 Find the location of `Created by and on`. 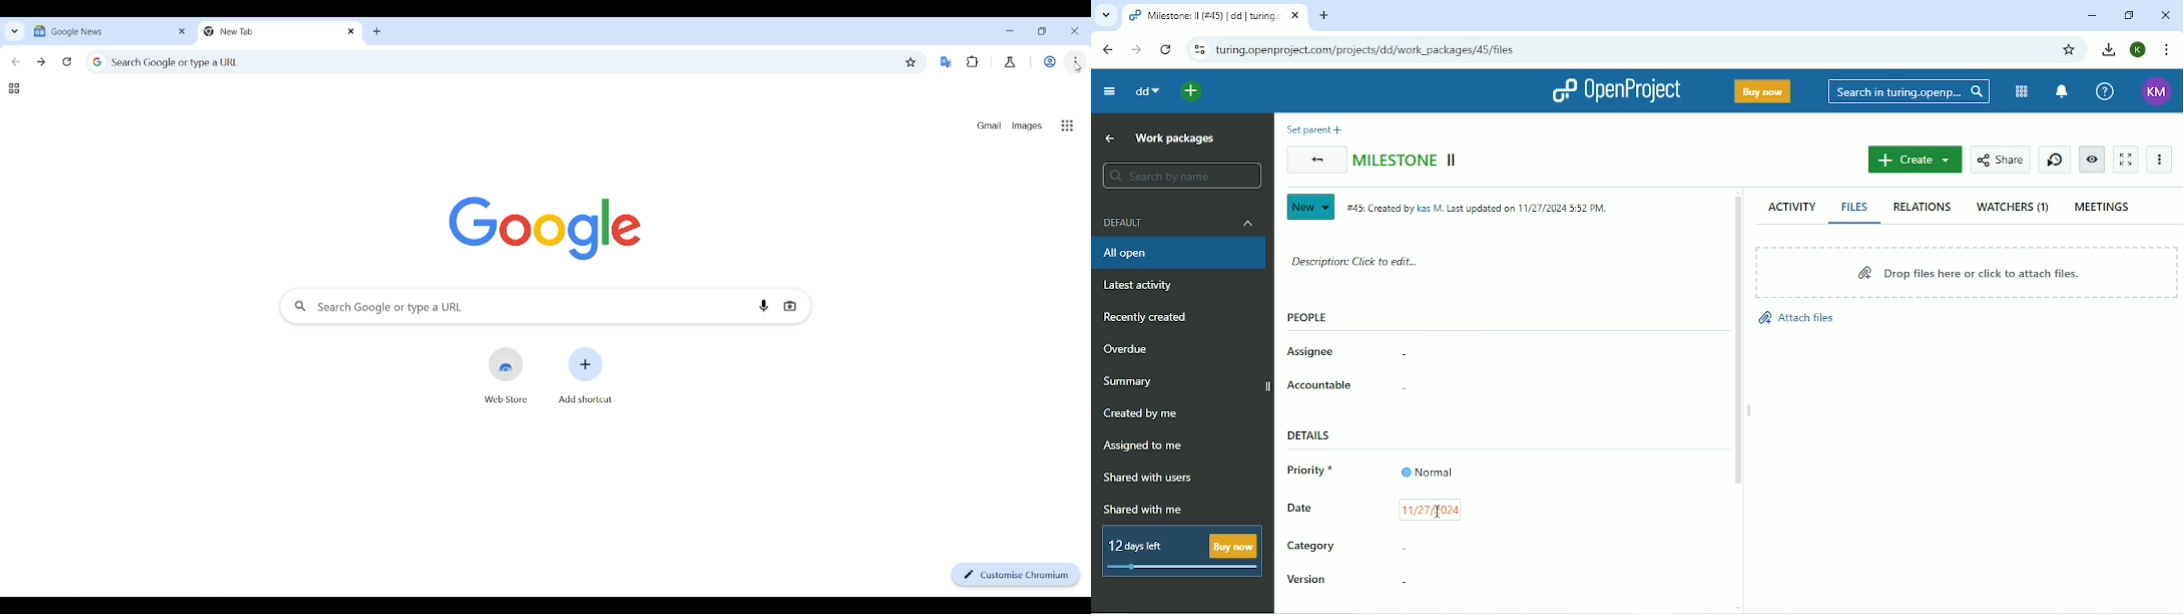

Created by and on is located at coordinates (1481, 210).